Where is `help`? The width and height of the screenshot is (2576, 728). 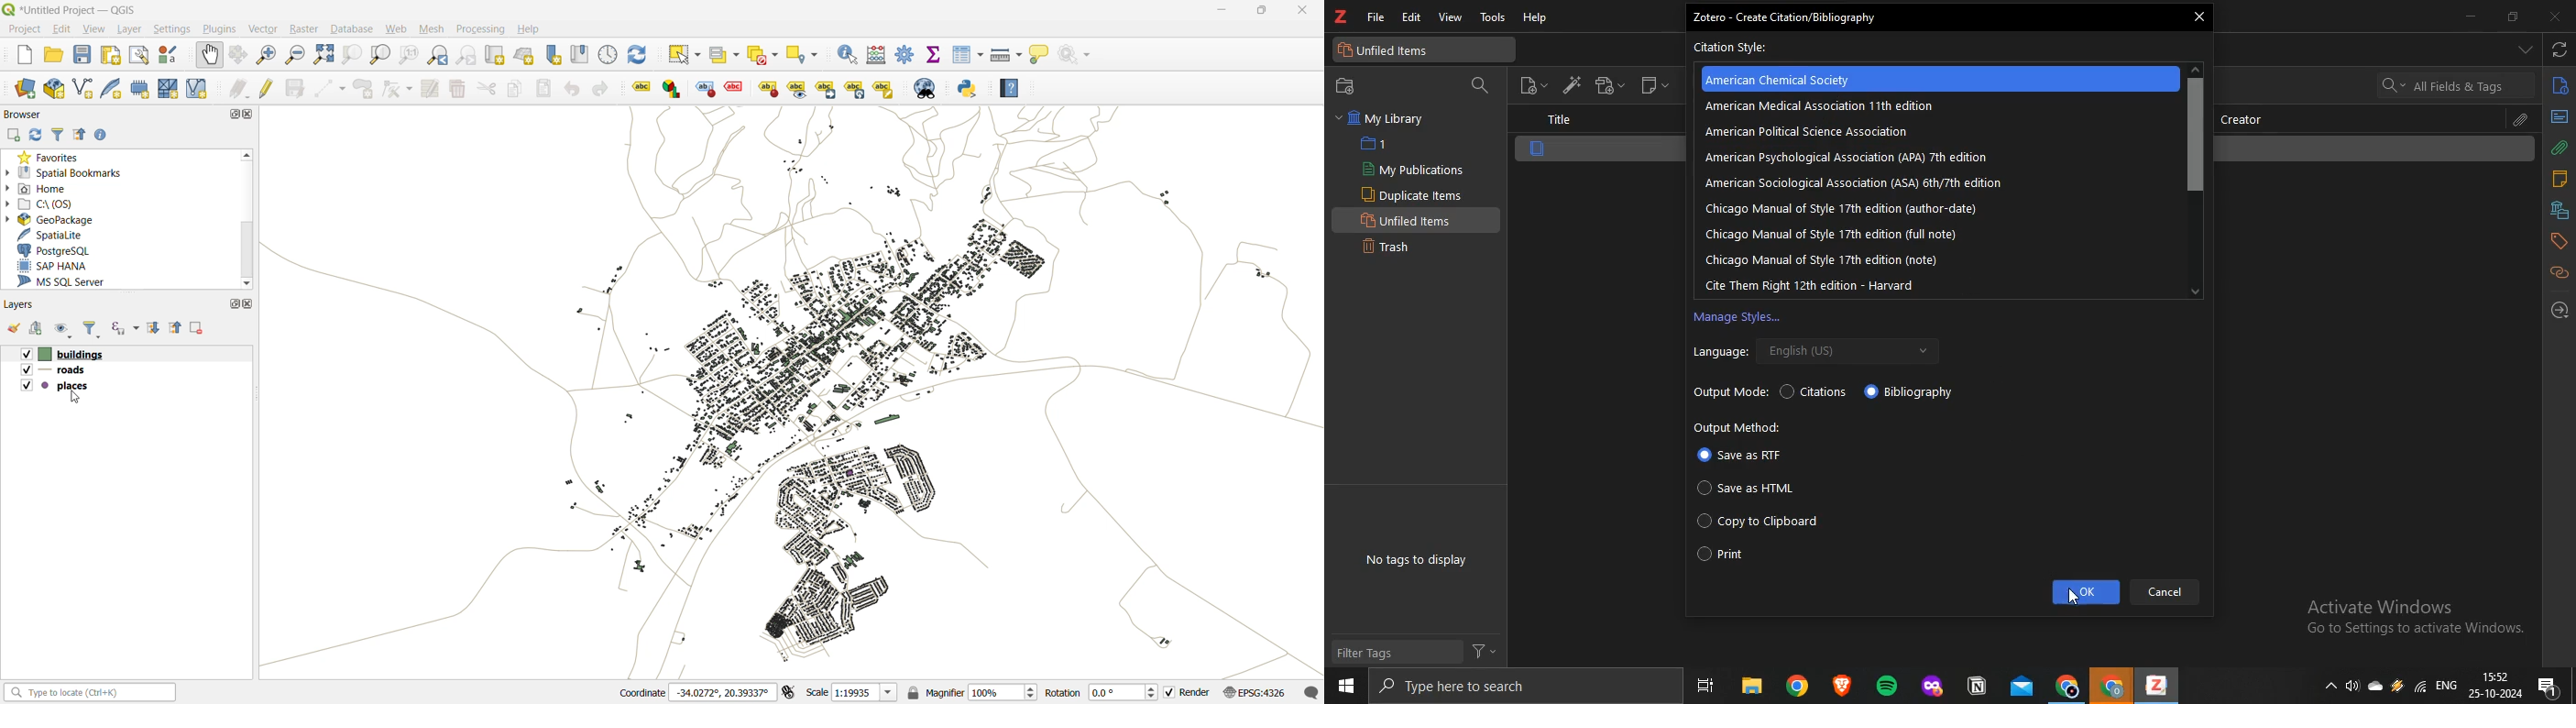
help is located at coordinates (535, 30).